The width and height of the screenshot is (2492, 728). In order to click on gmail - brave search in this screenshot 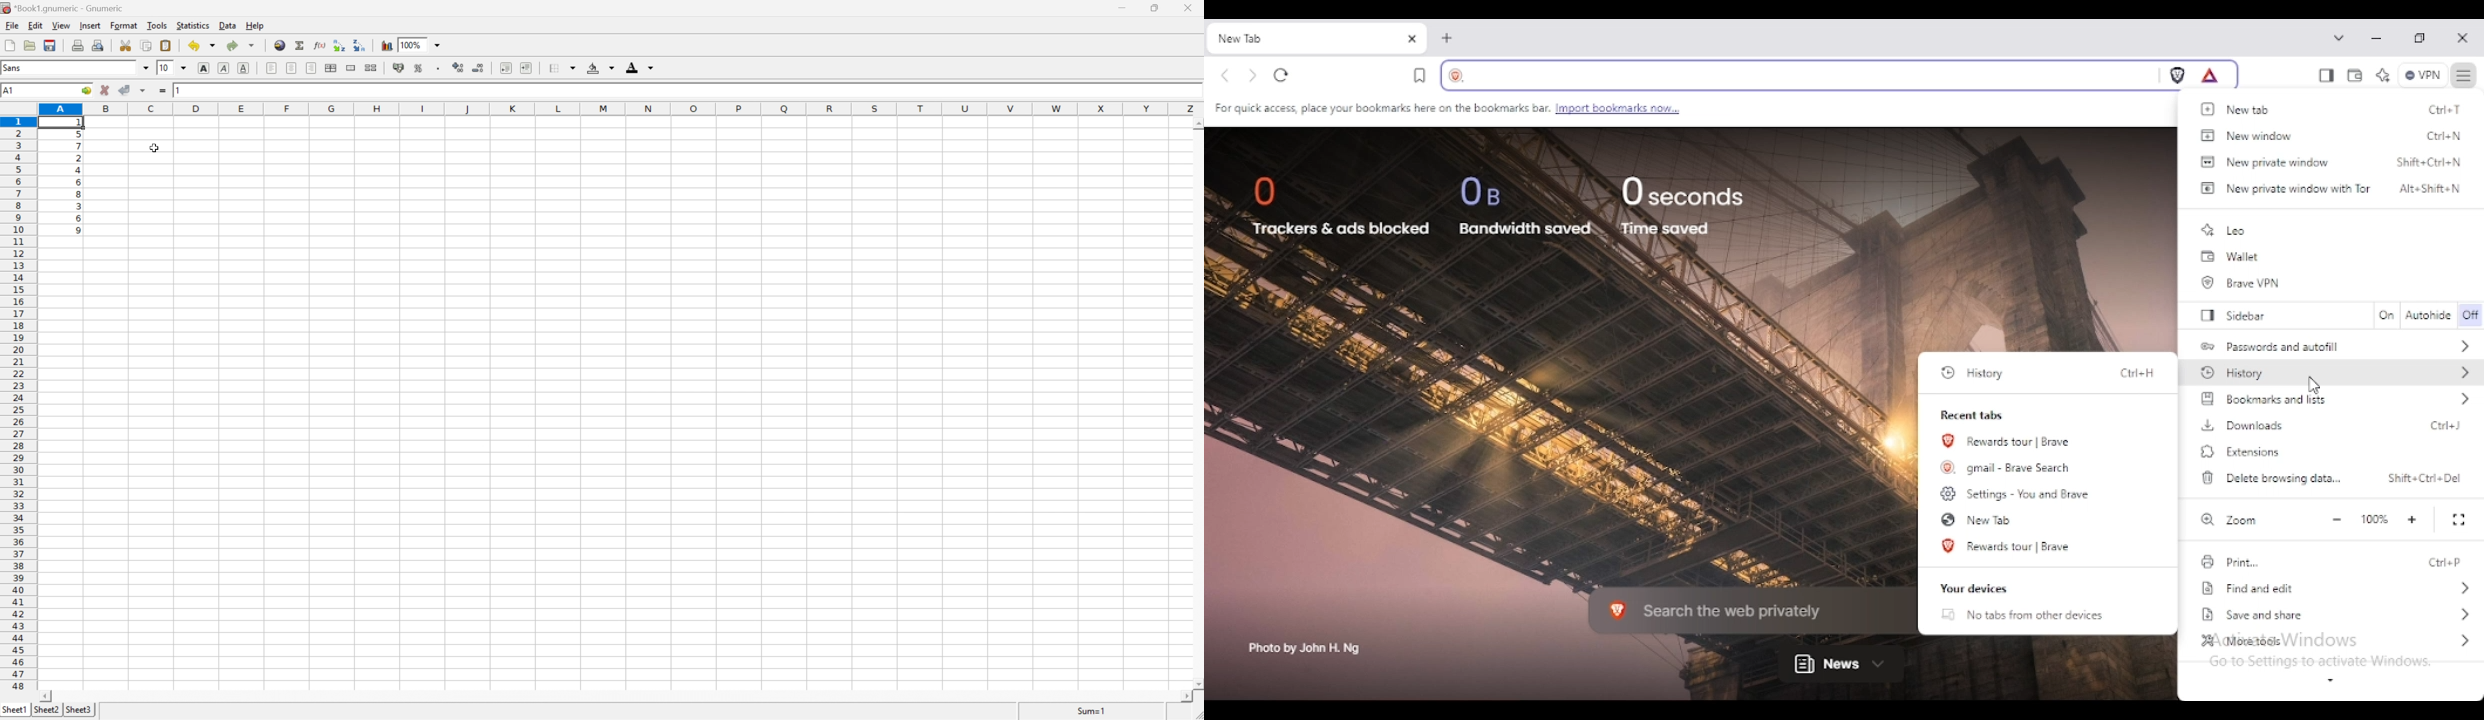, I will do `click(2008, 466)`.